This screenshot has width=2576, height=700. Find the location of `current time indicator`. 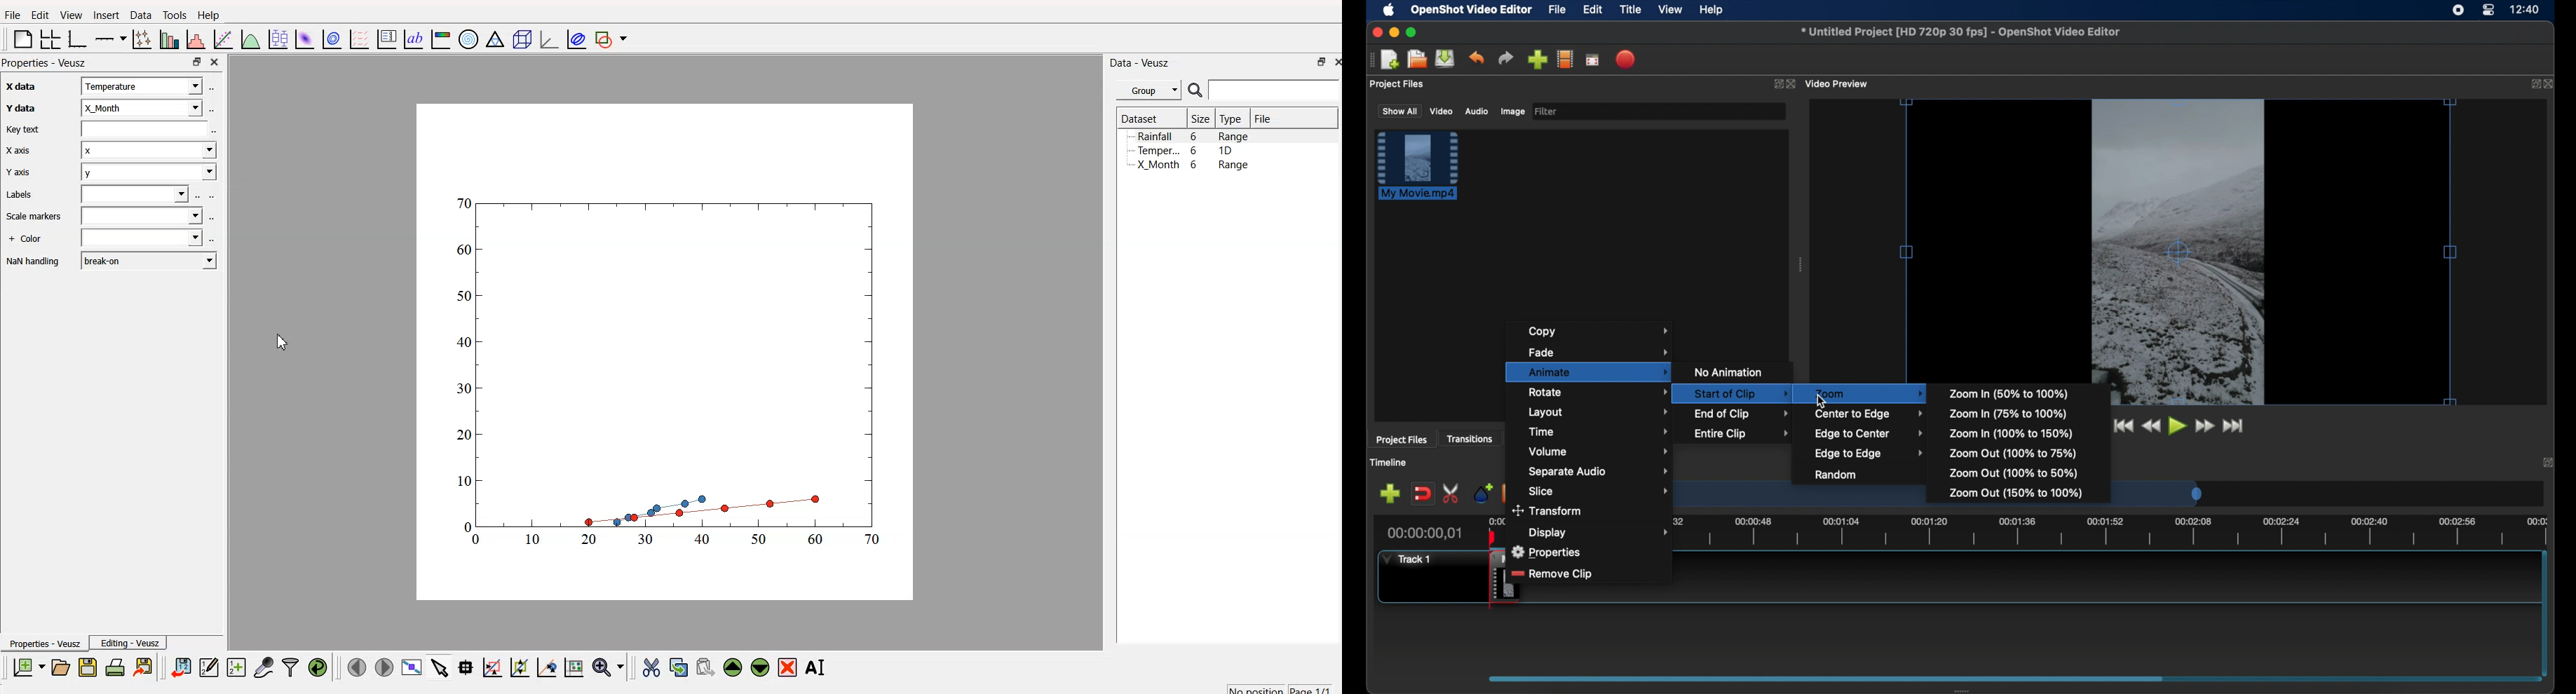

current time indicator is located at coordinates (1426, 533).